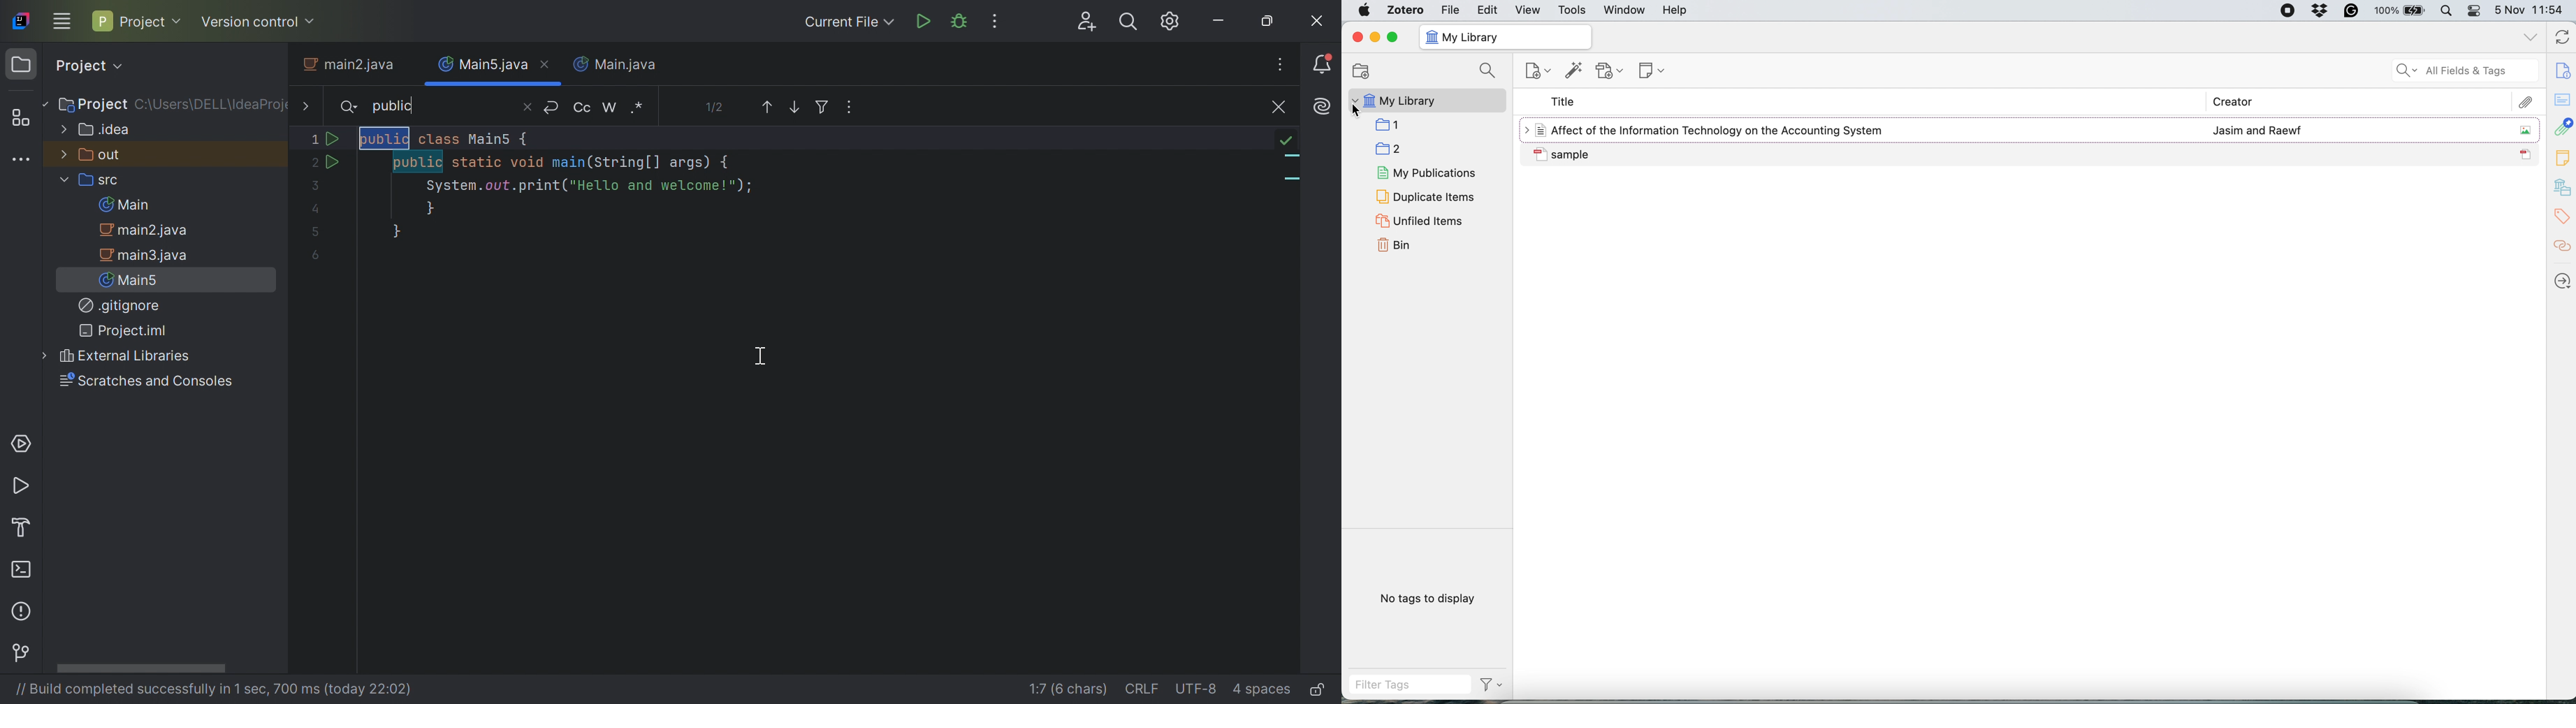  What do you see at coordinates (2560, 155) in the screenshot?
I see `new note` at bounding box center [2560, 155].